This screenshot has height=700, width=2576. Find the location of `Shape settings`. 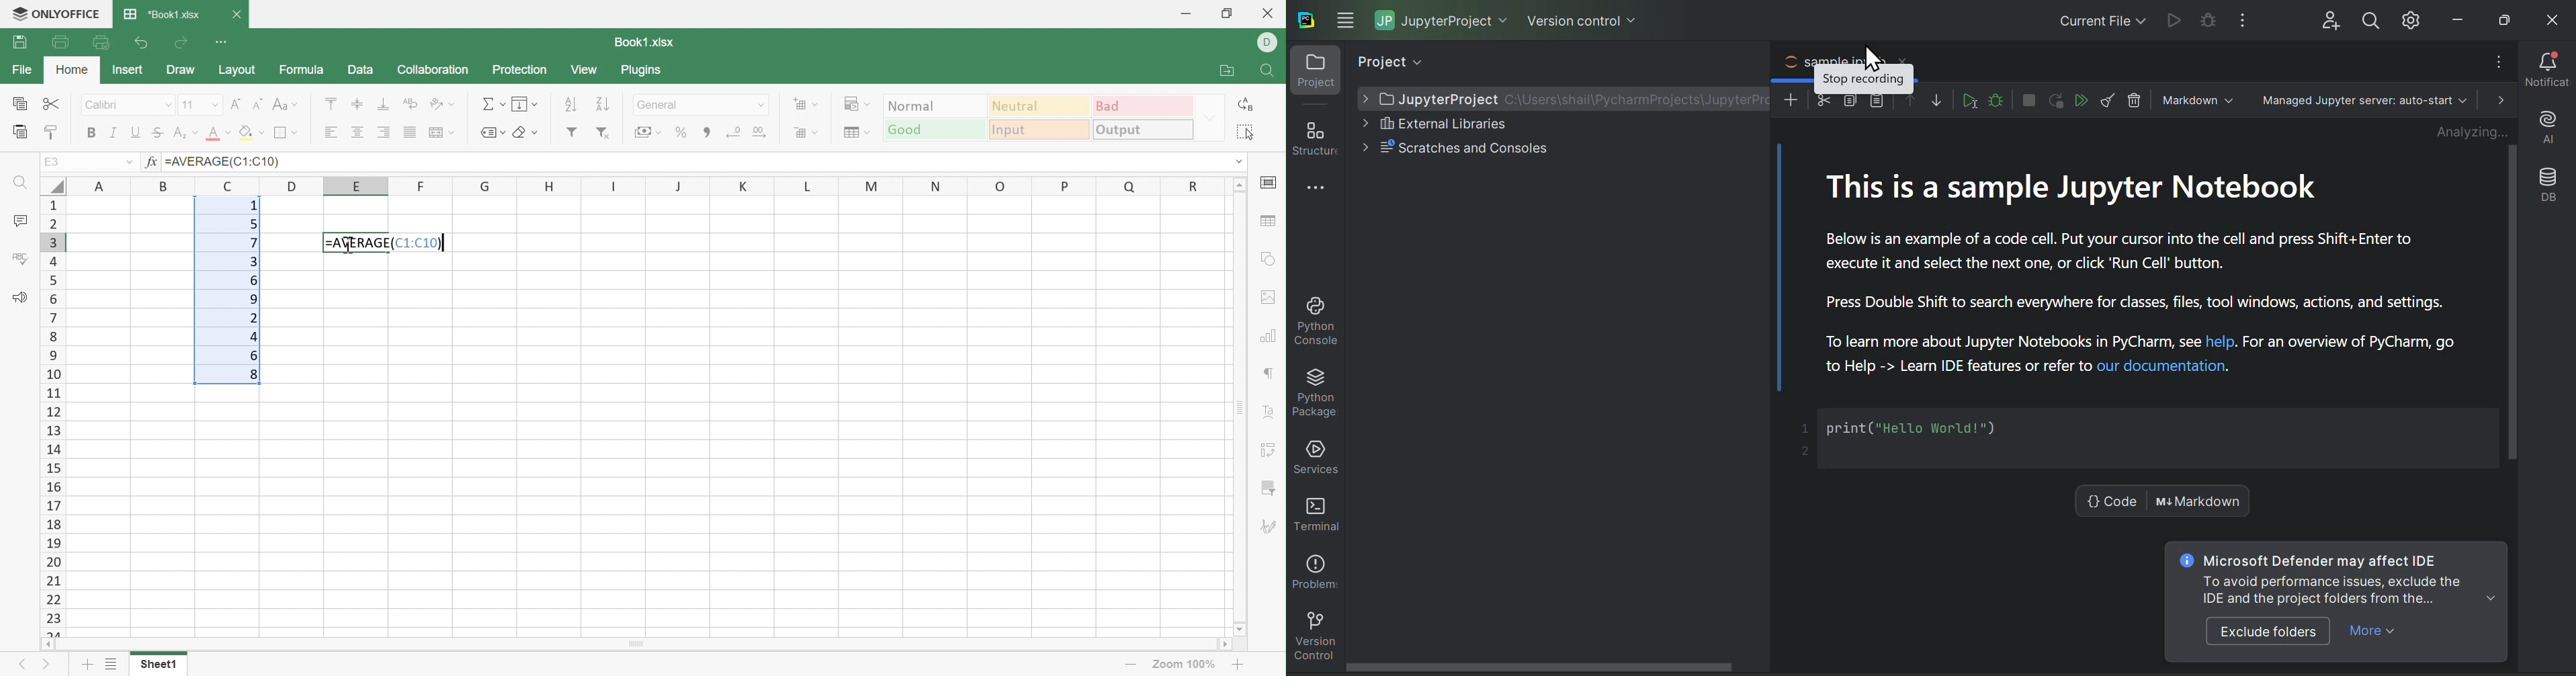

Shape settings is located at coordinates (1267, 251).